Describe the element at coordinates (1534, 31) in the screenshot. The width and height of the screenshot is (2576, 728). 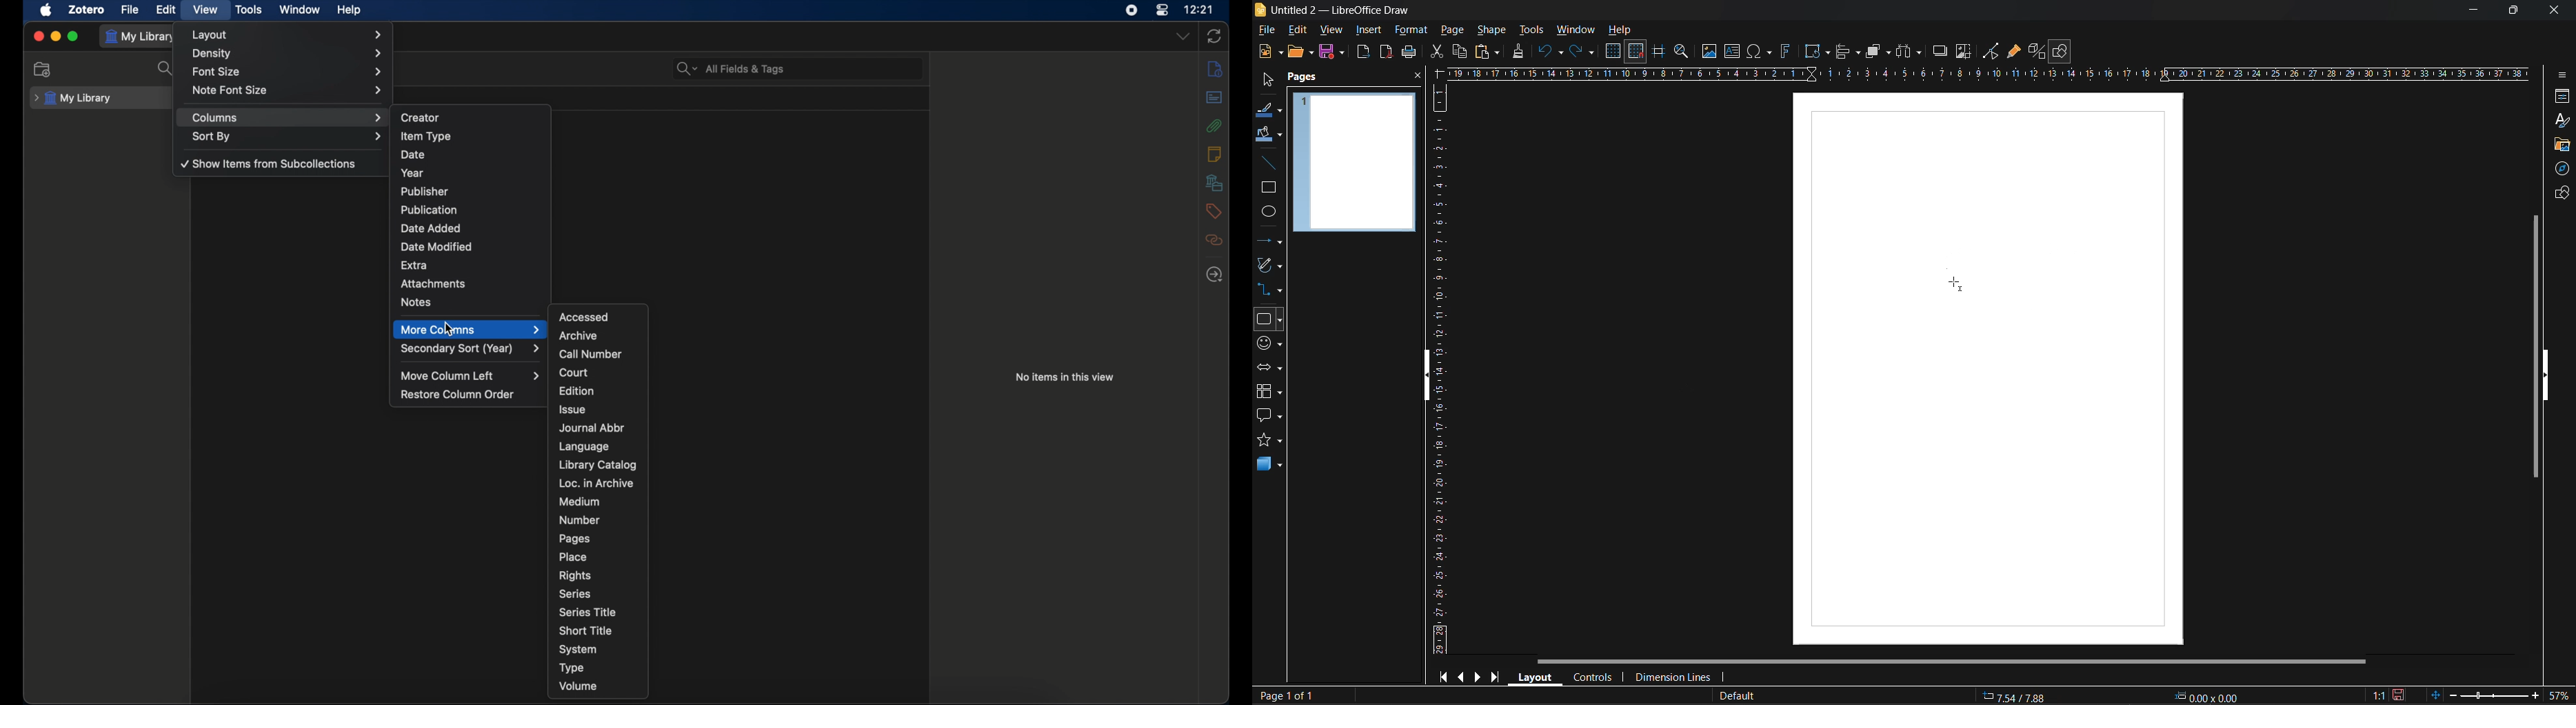
I see `tools` at that location.